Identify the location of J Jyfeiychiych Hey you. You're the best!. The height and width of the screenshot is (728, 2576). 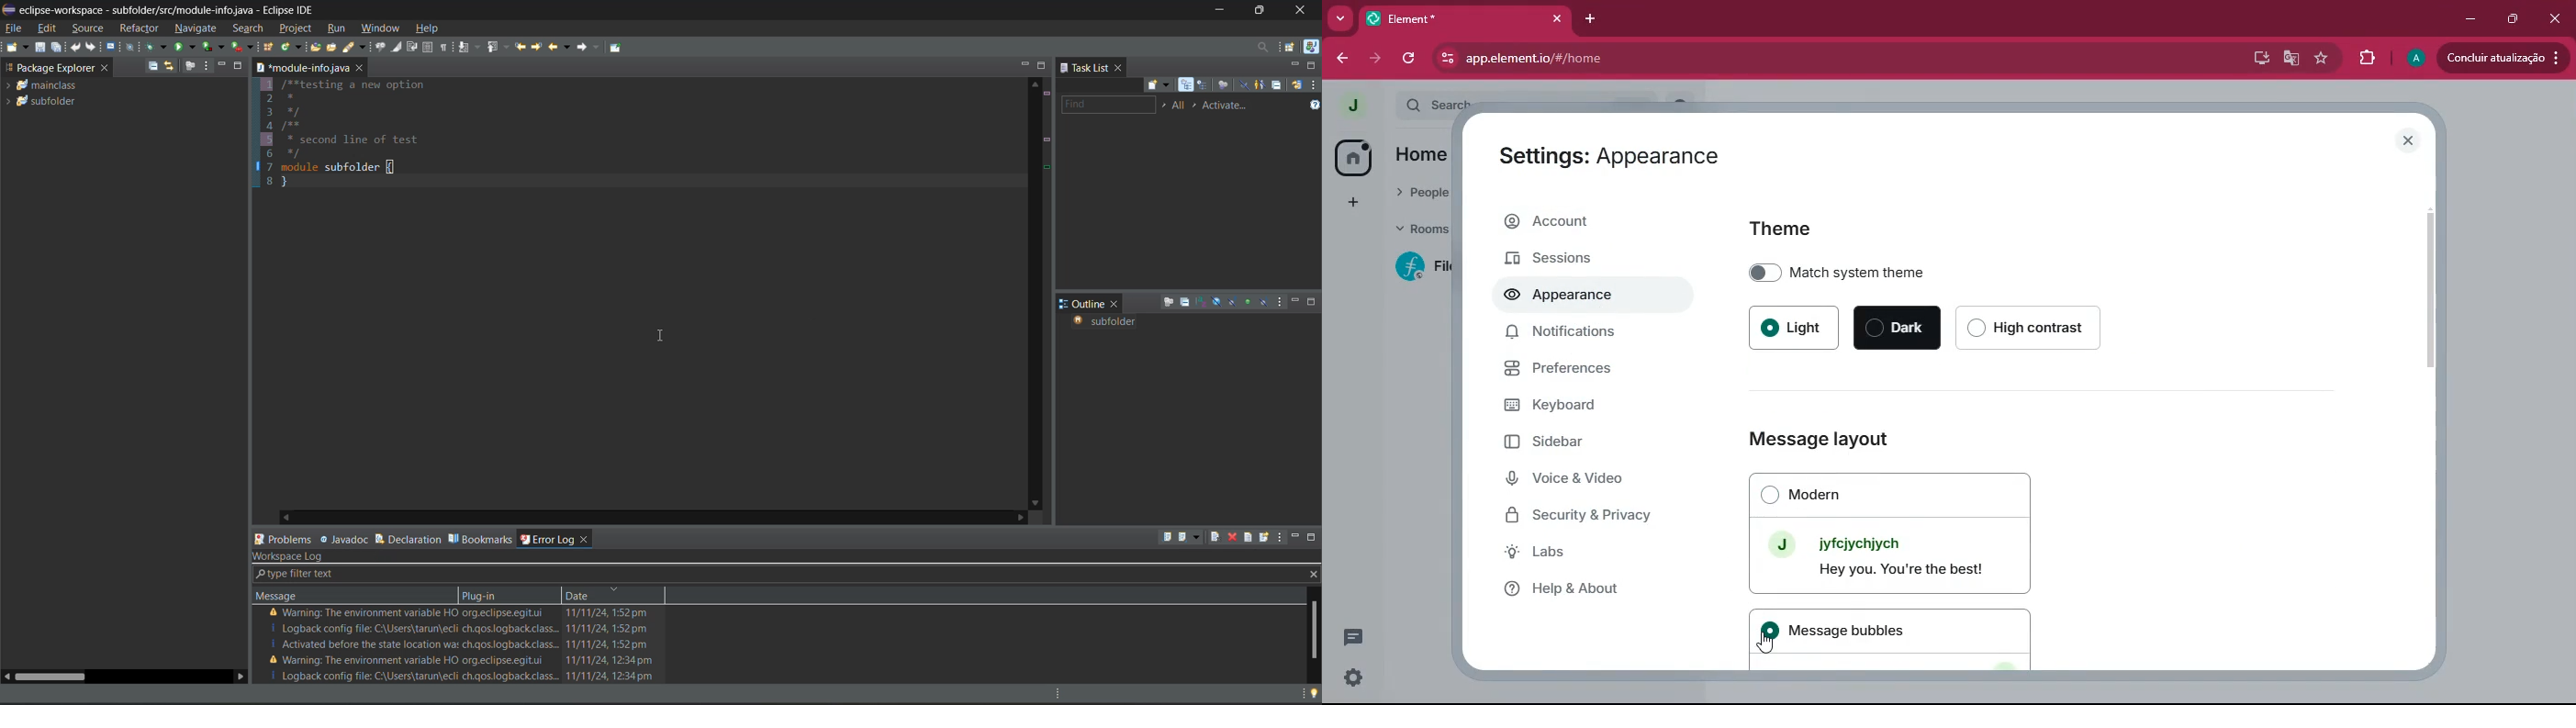
(1892, 557).